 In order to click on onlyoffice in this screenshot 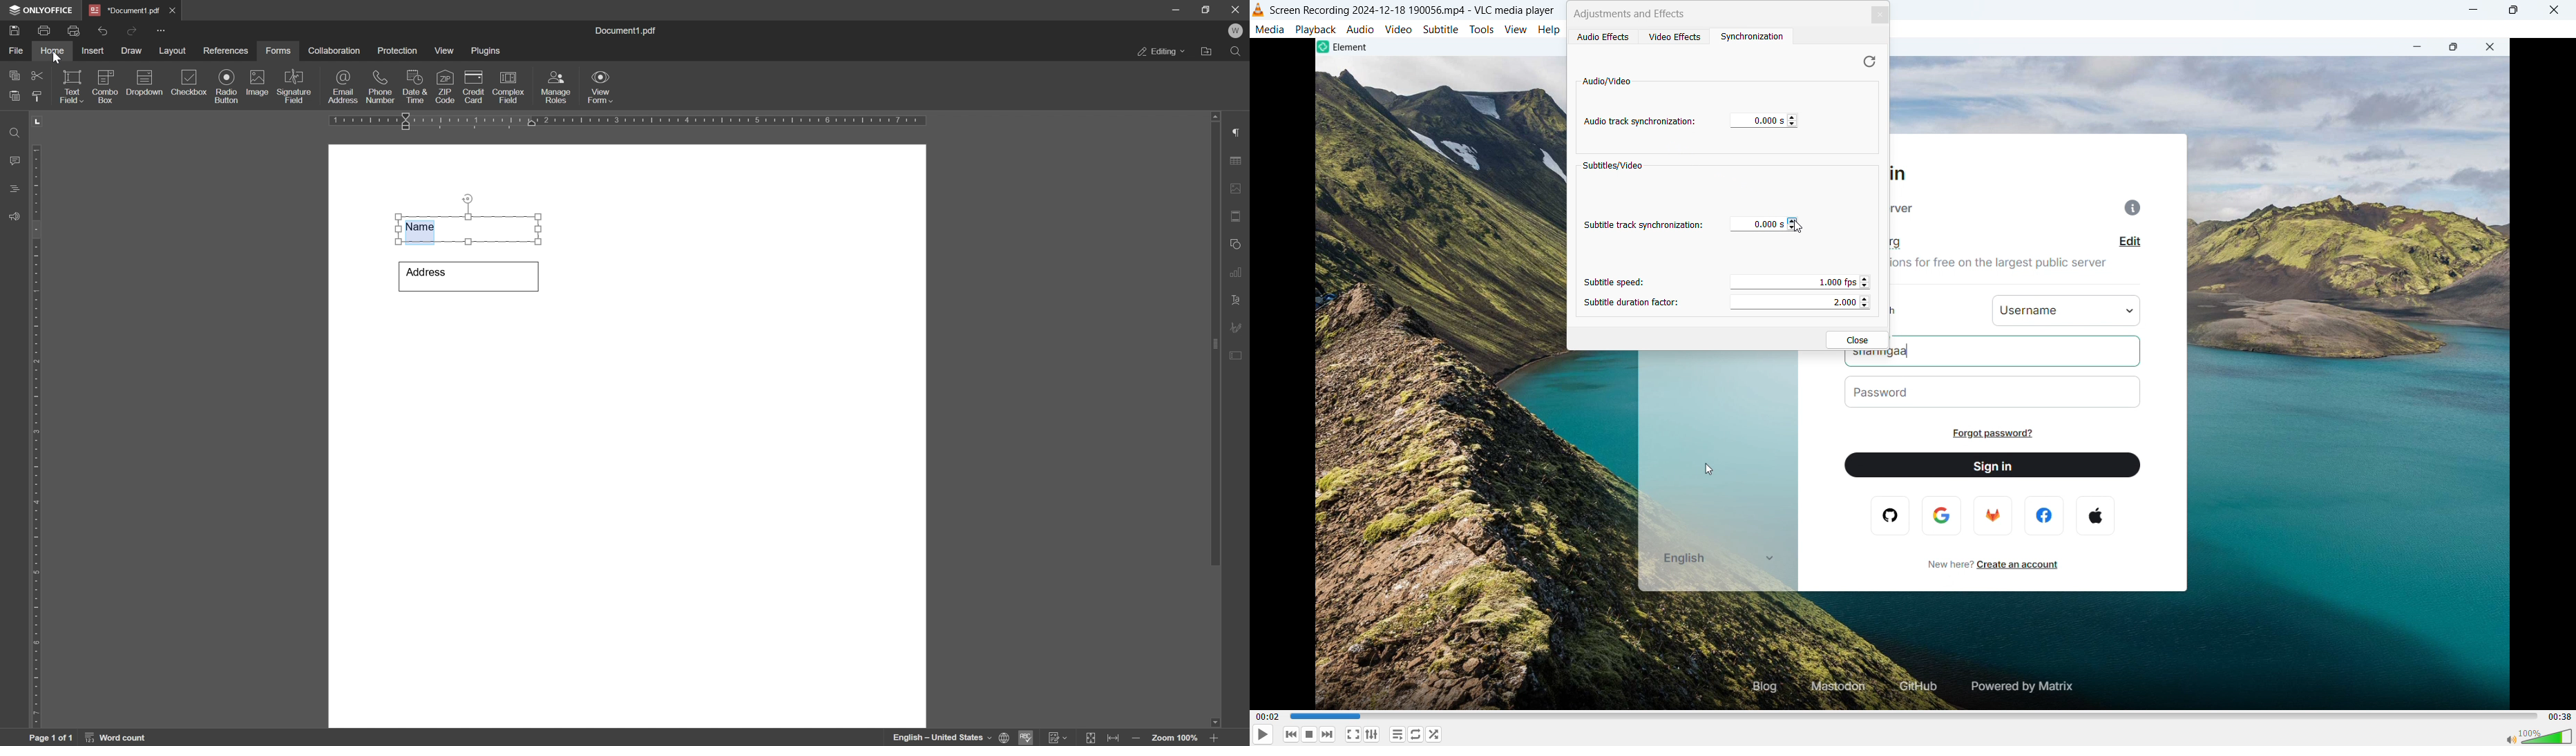, I will do `click(42, 11)`.